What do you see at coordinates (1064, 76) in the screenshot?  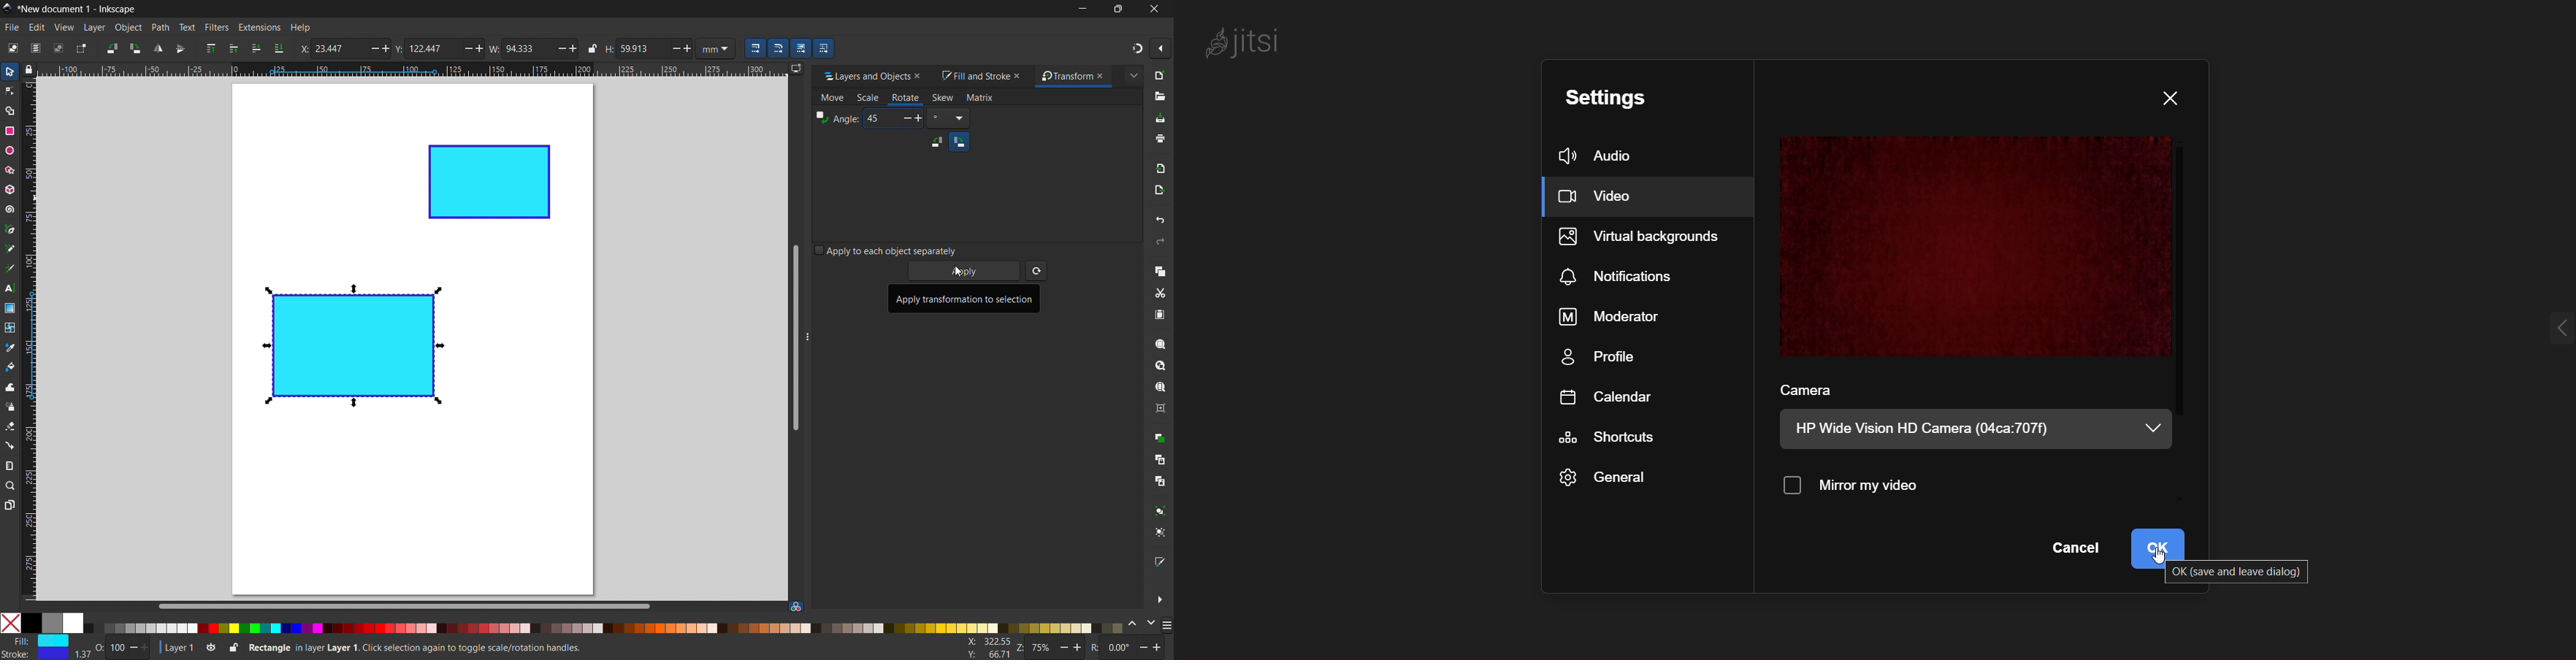 I see `transform` at bounding box center [1064, 76].